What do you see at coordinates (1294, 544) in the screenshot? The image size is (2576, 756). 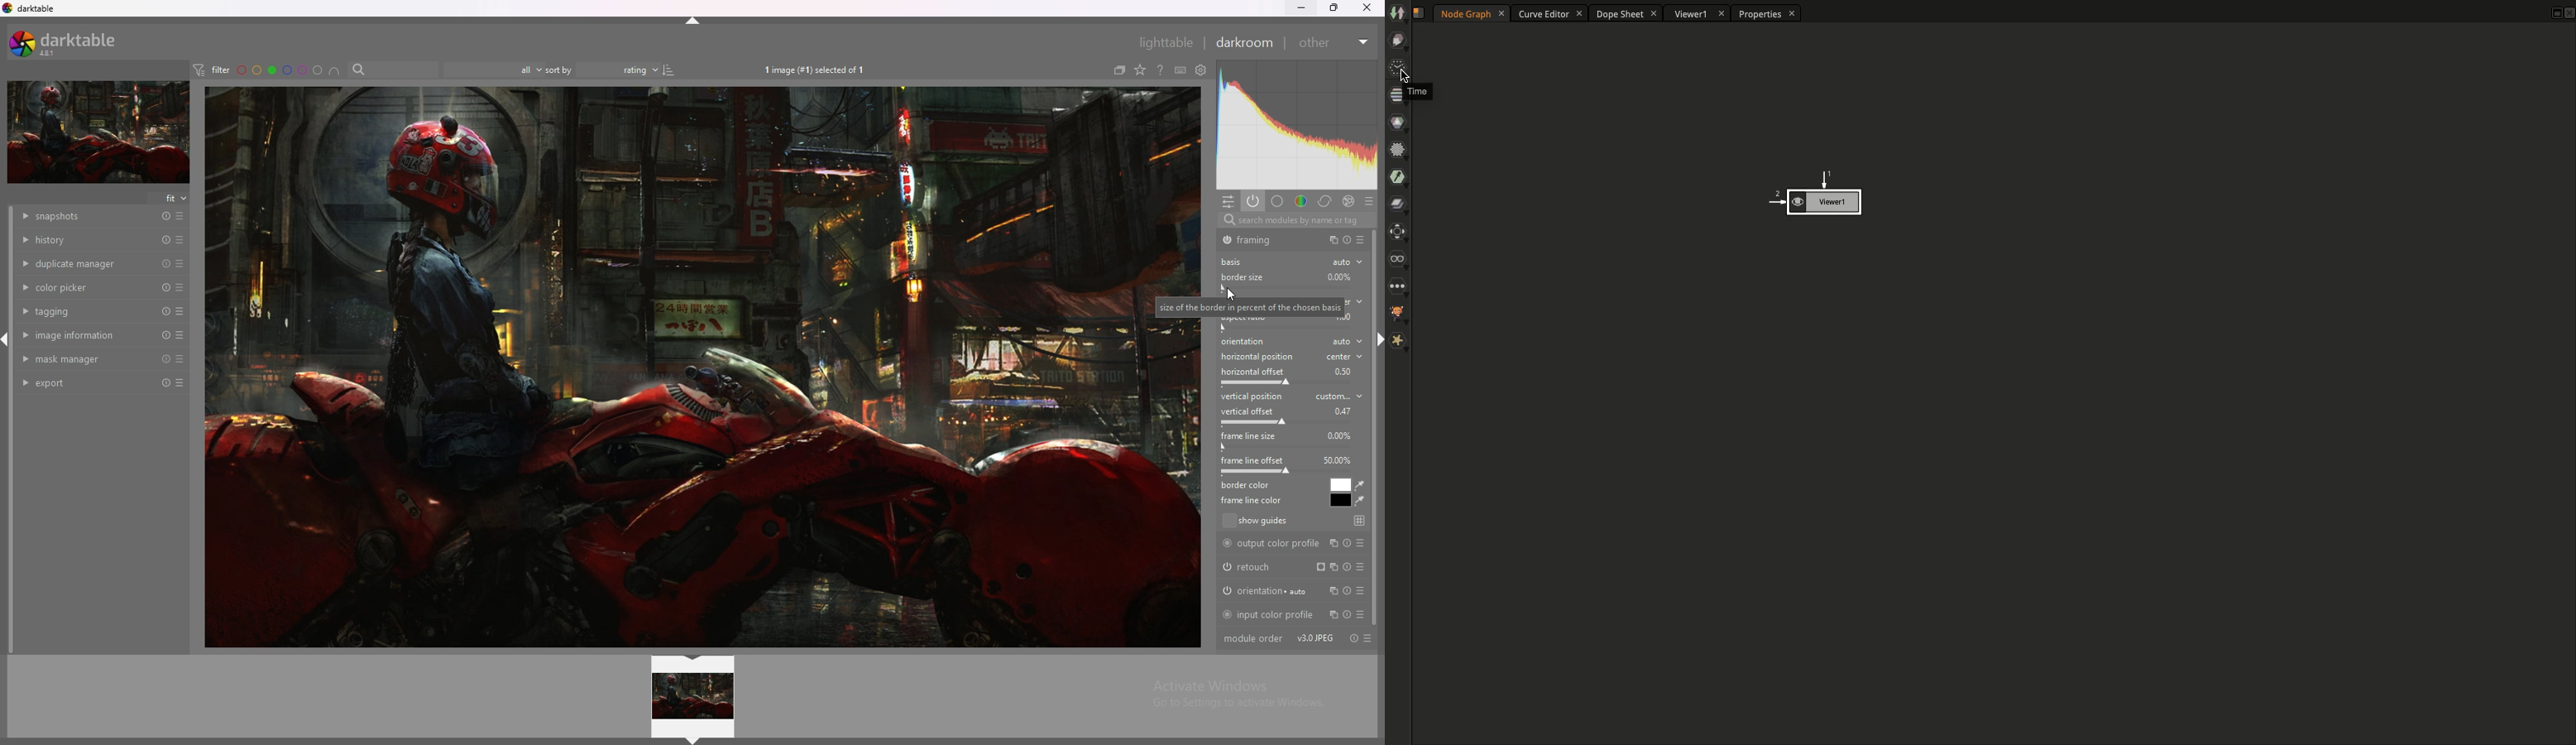 I see `output color profile` at bounding box center [1294, 544].